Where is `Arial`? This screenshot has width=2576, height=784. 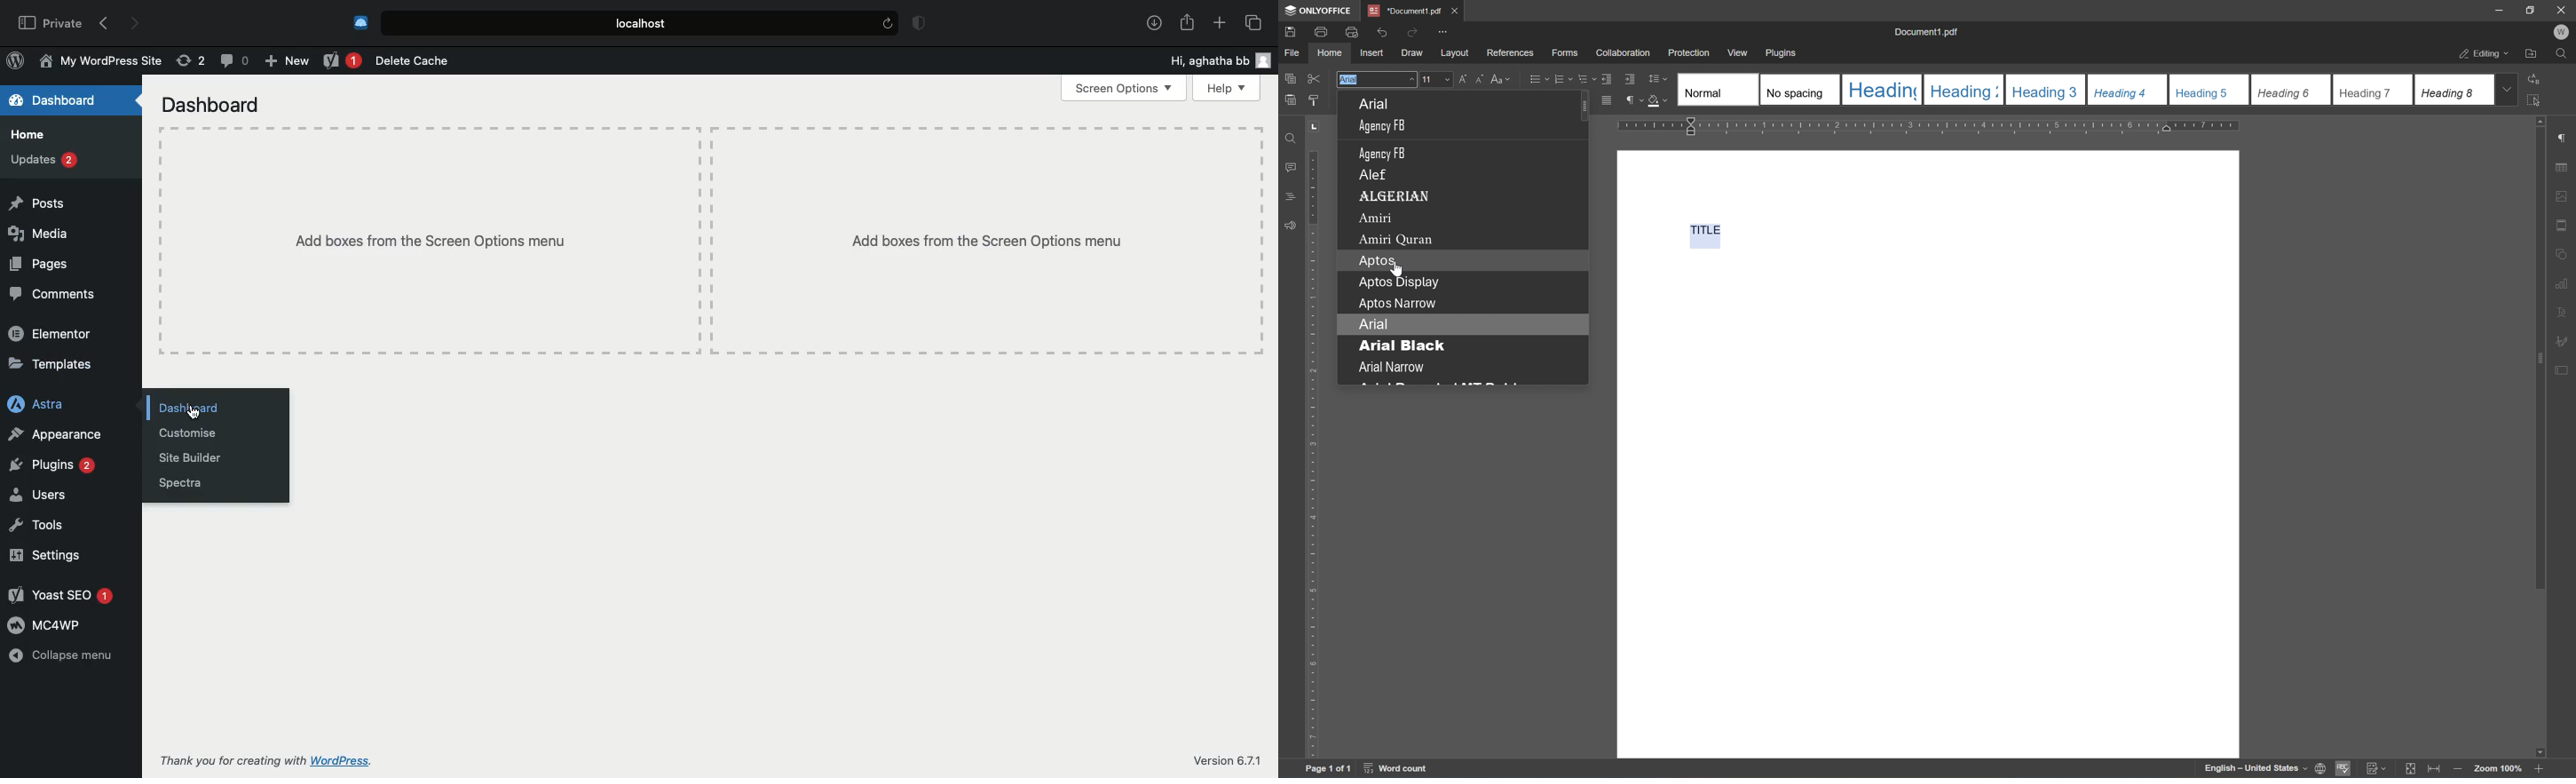
Arial is located at coordinates (1373, 78).